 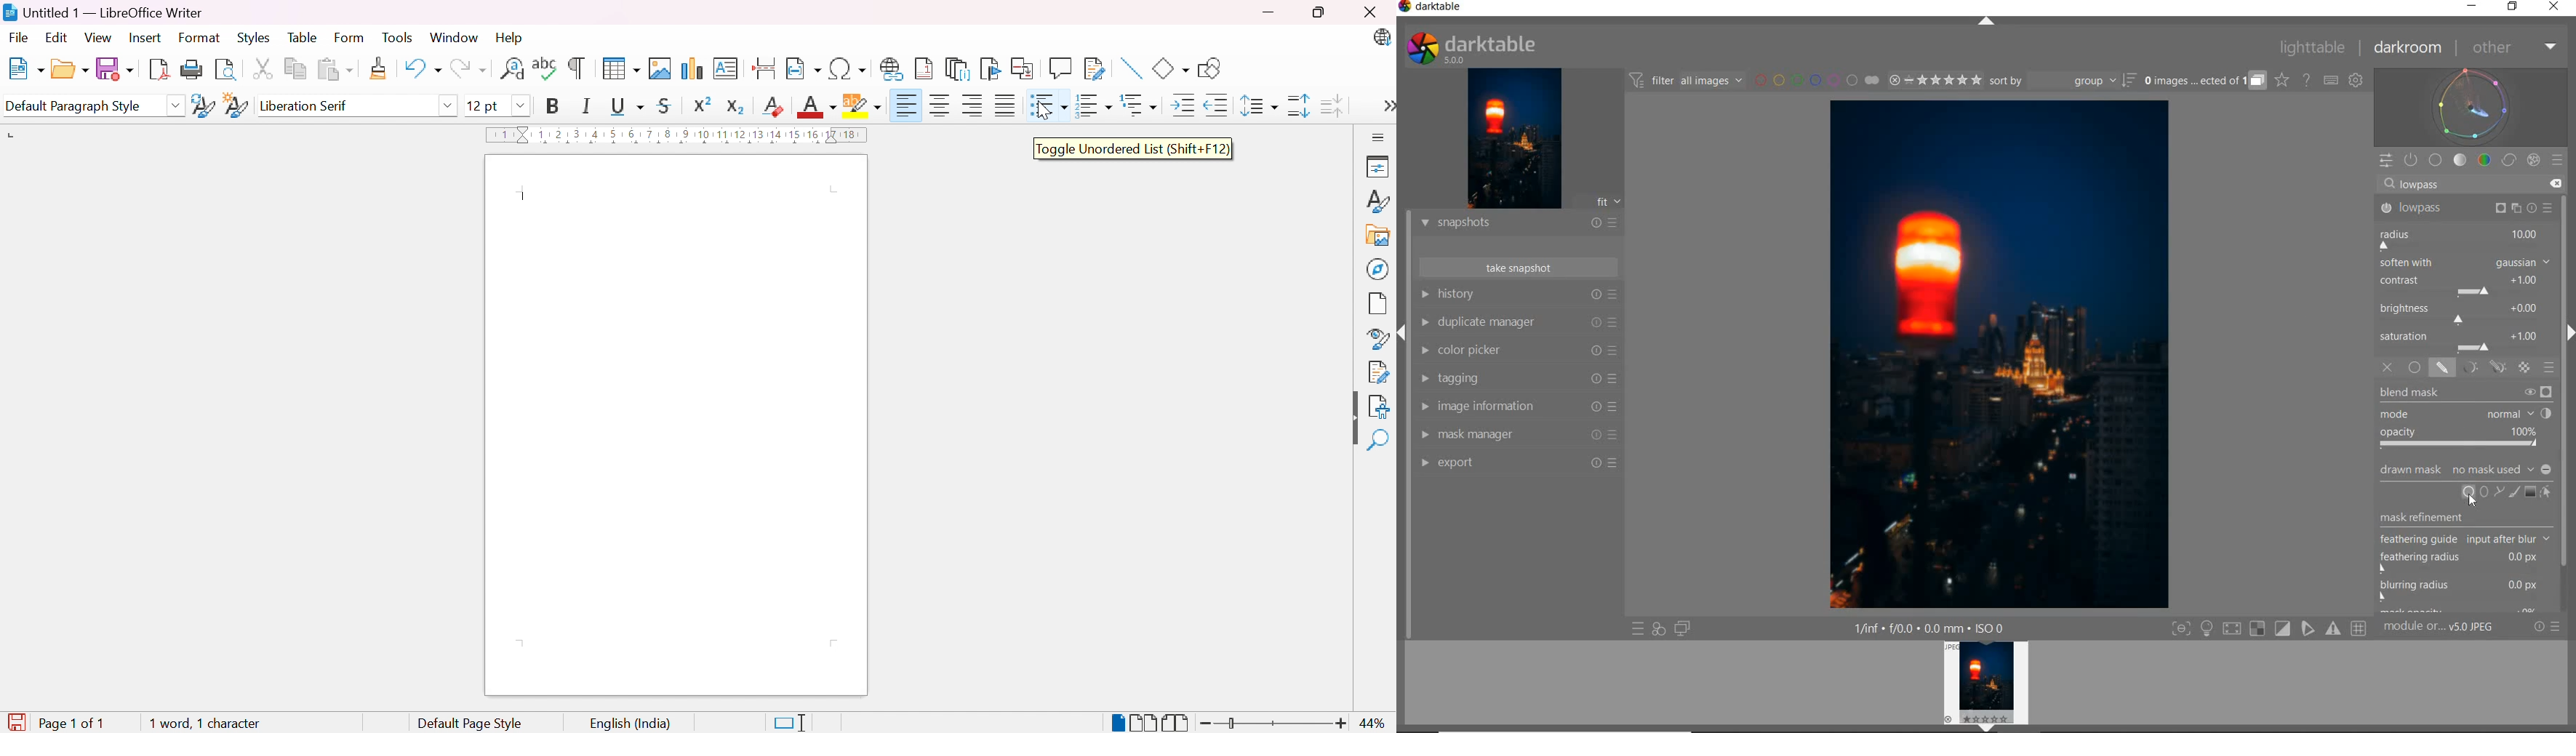 I want to click on Cursor, so click(x=2477, y=498).